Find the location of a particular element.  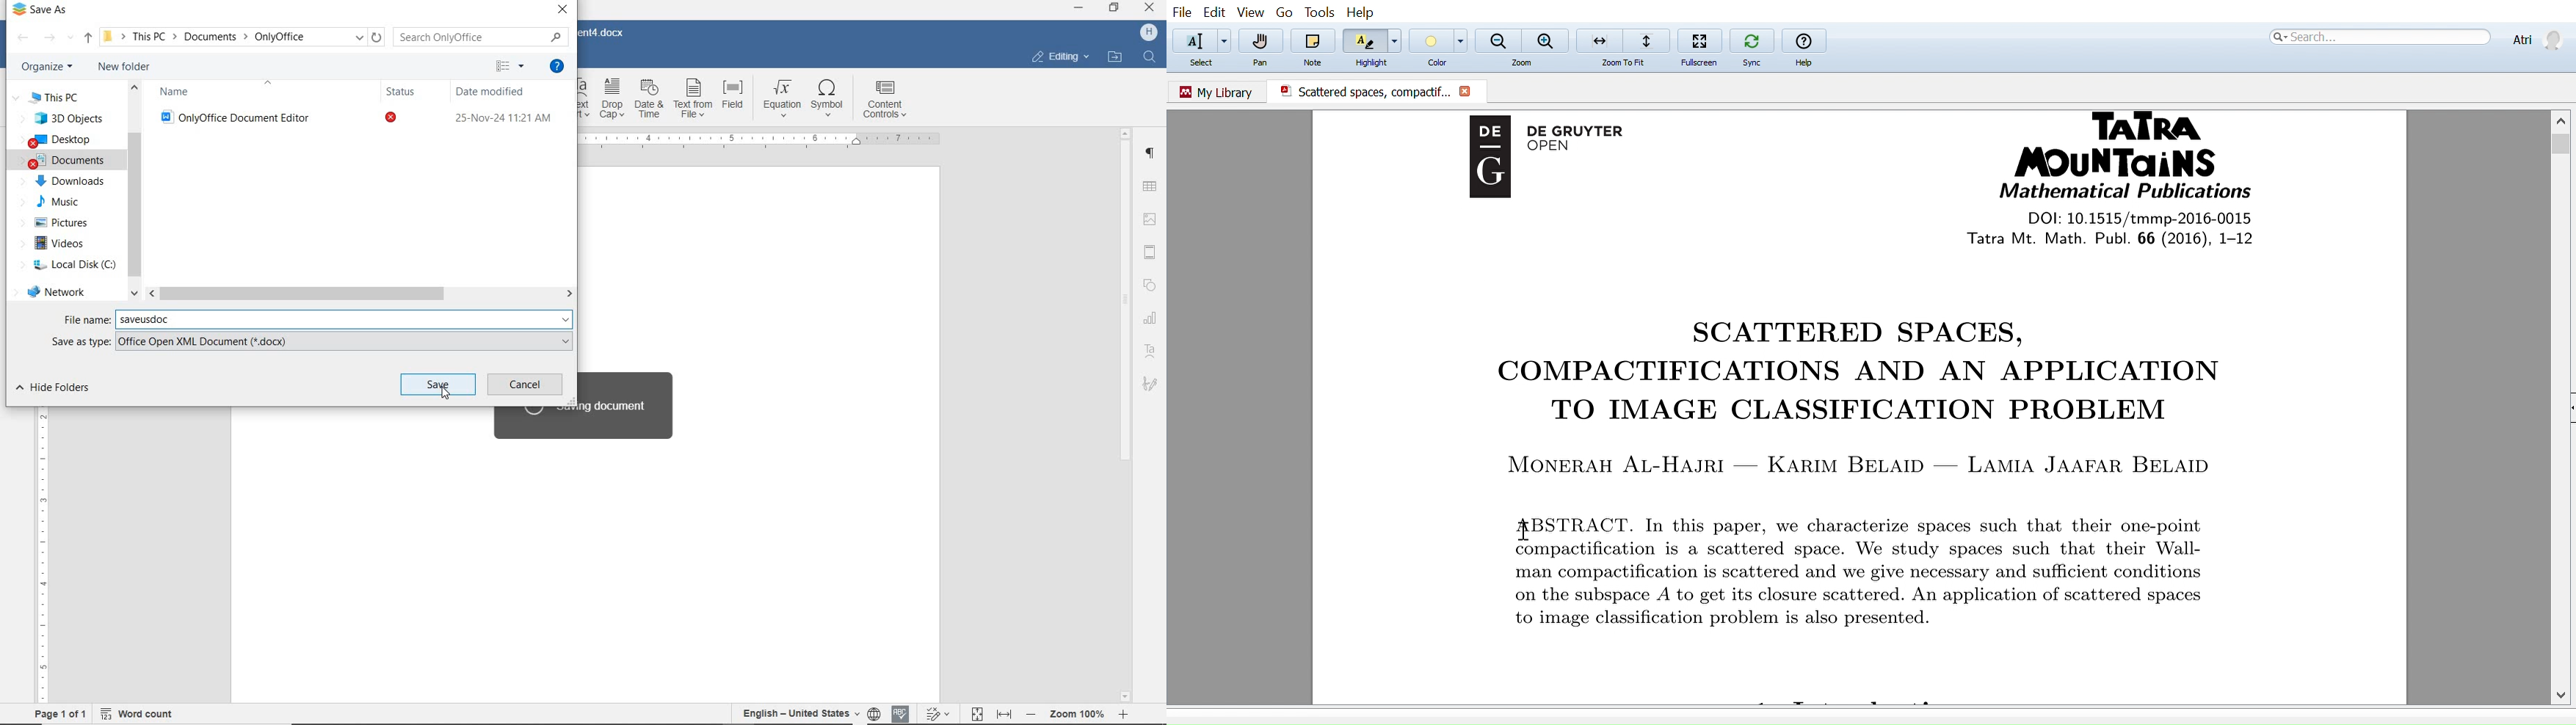

DESKTOP is located at coordinates (59, 139).